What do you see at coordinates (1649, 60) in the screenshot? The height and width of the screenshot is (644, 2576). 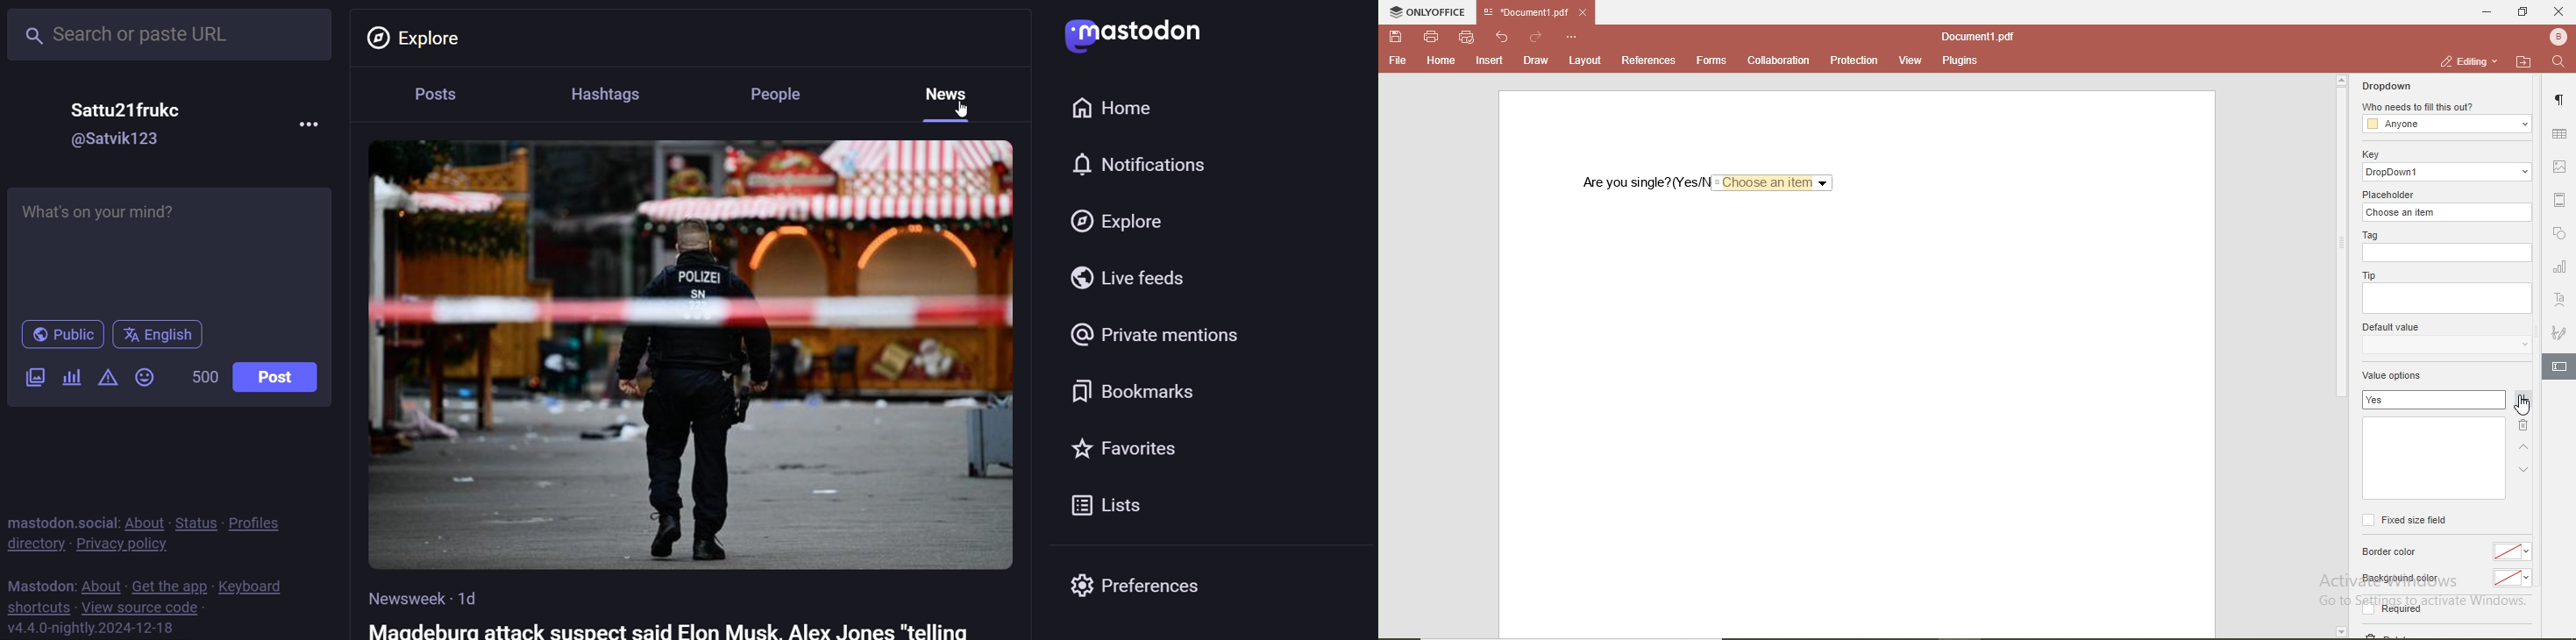 I see `references` at bounding box center [1649, 60].